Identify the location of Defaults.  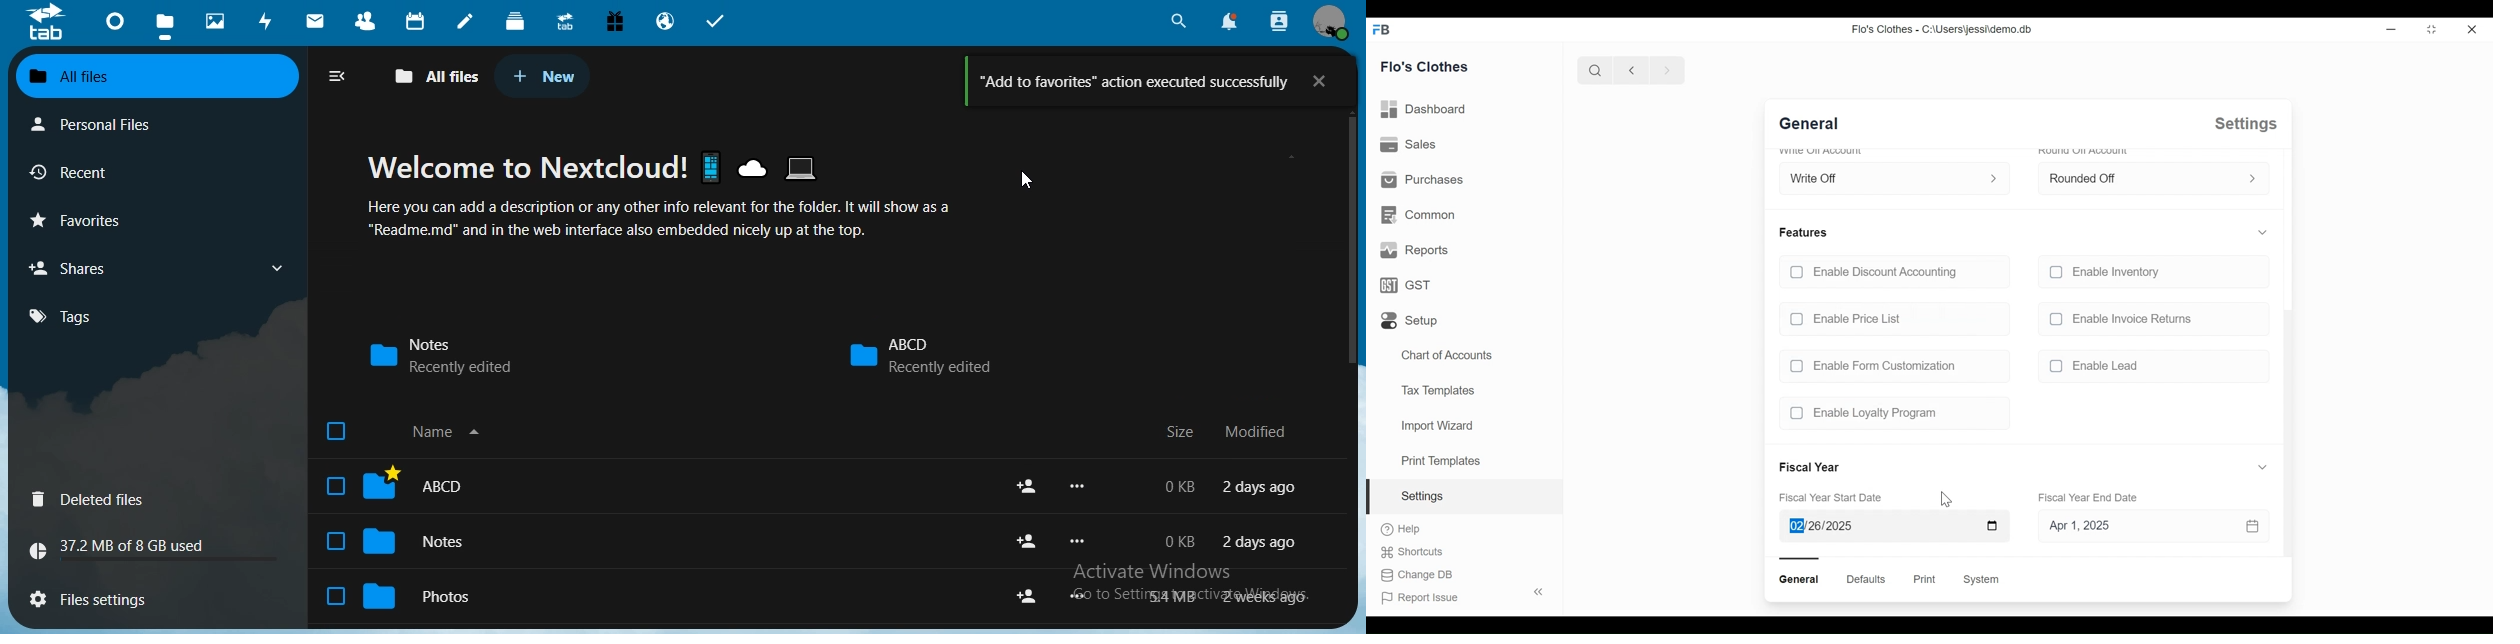
(1866, 579).